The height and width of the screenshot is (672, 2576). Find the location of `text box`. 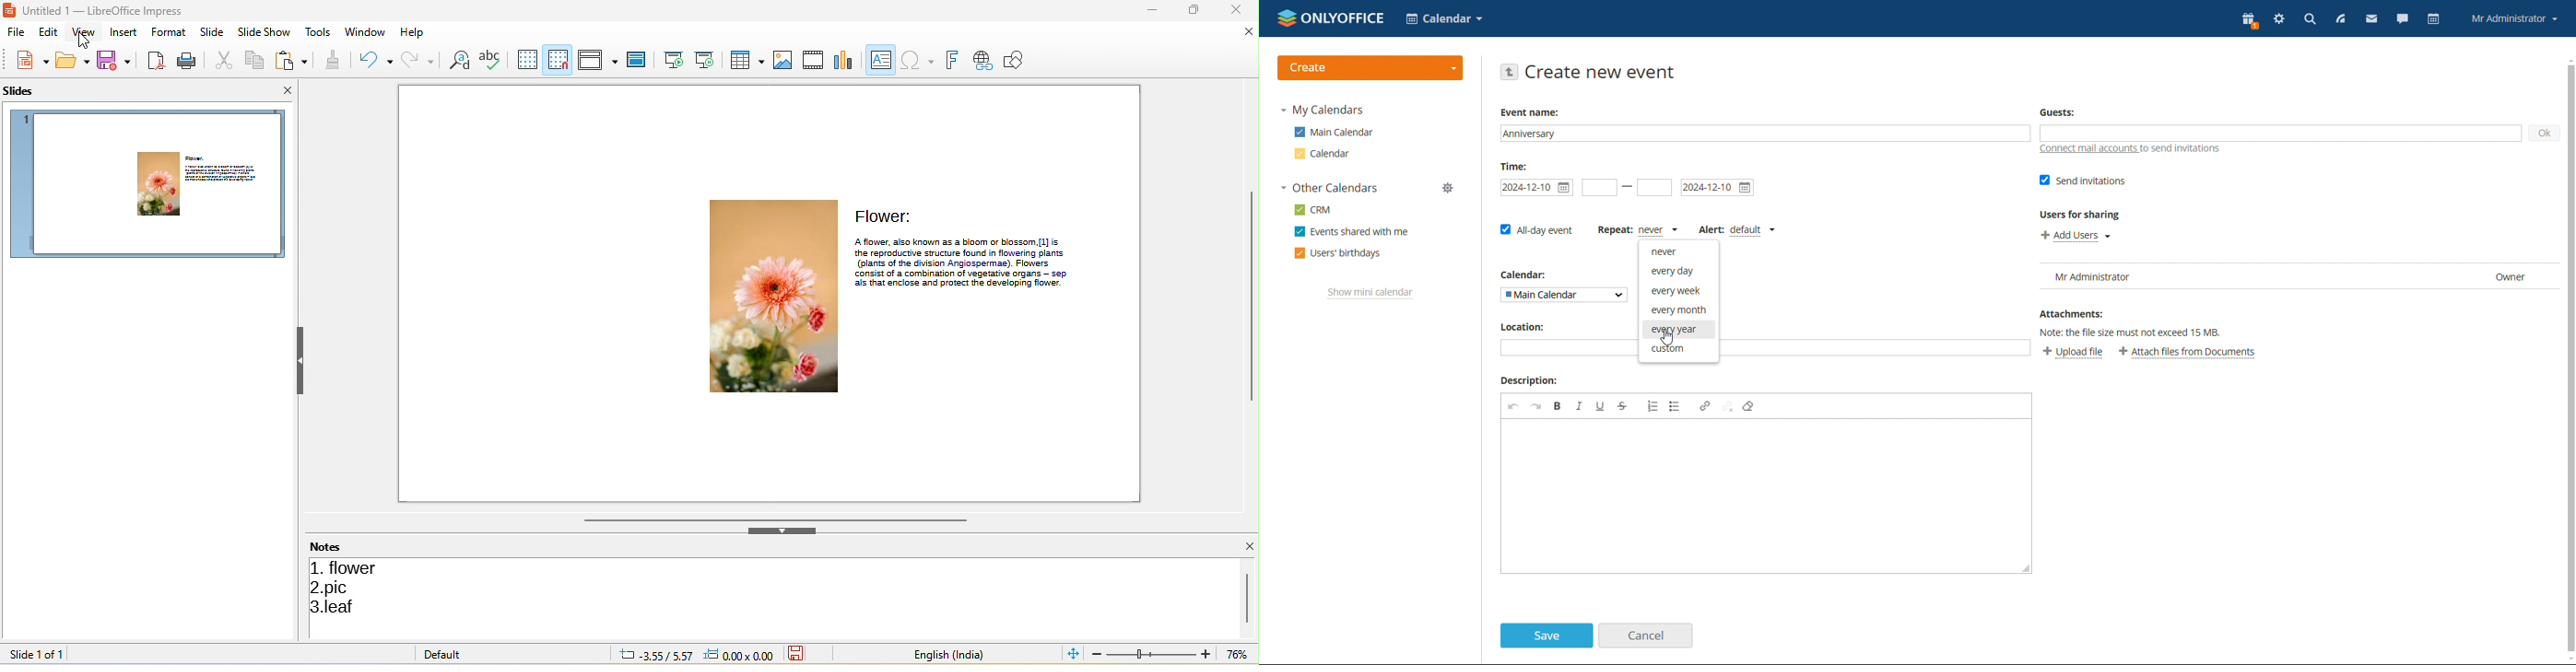

text box is located at coordinates (879, 59).